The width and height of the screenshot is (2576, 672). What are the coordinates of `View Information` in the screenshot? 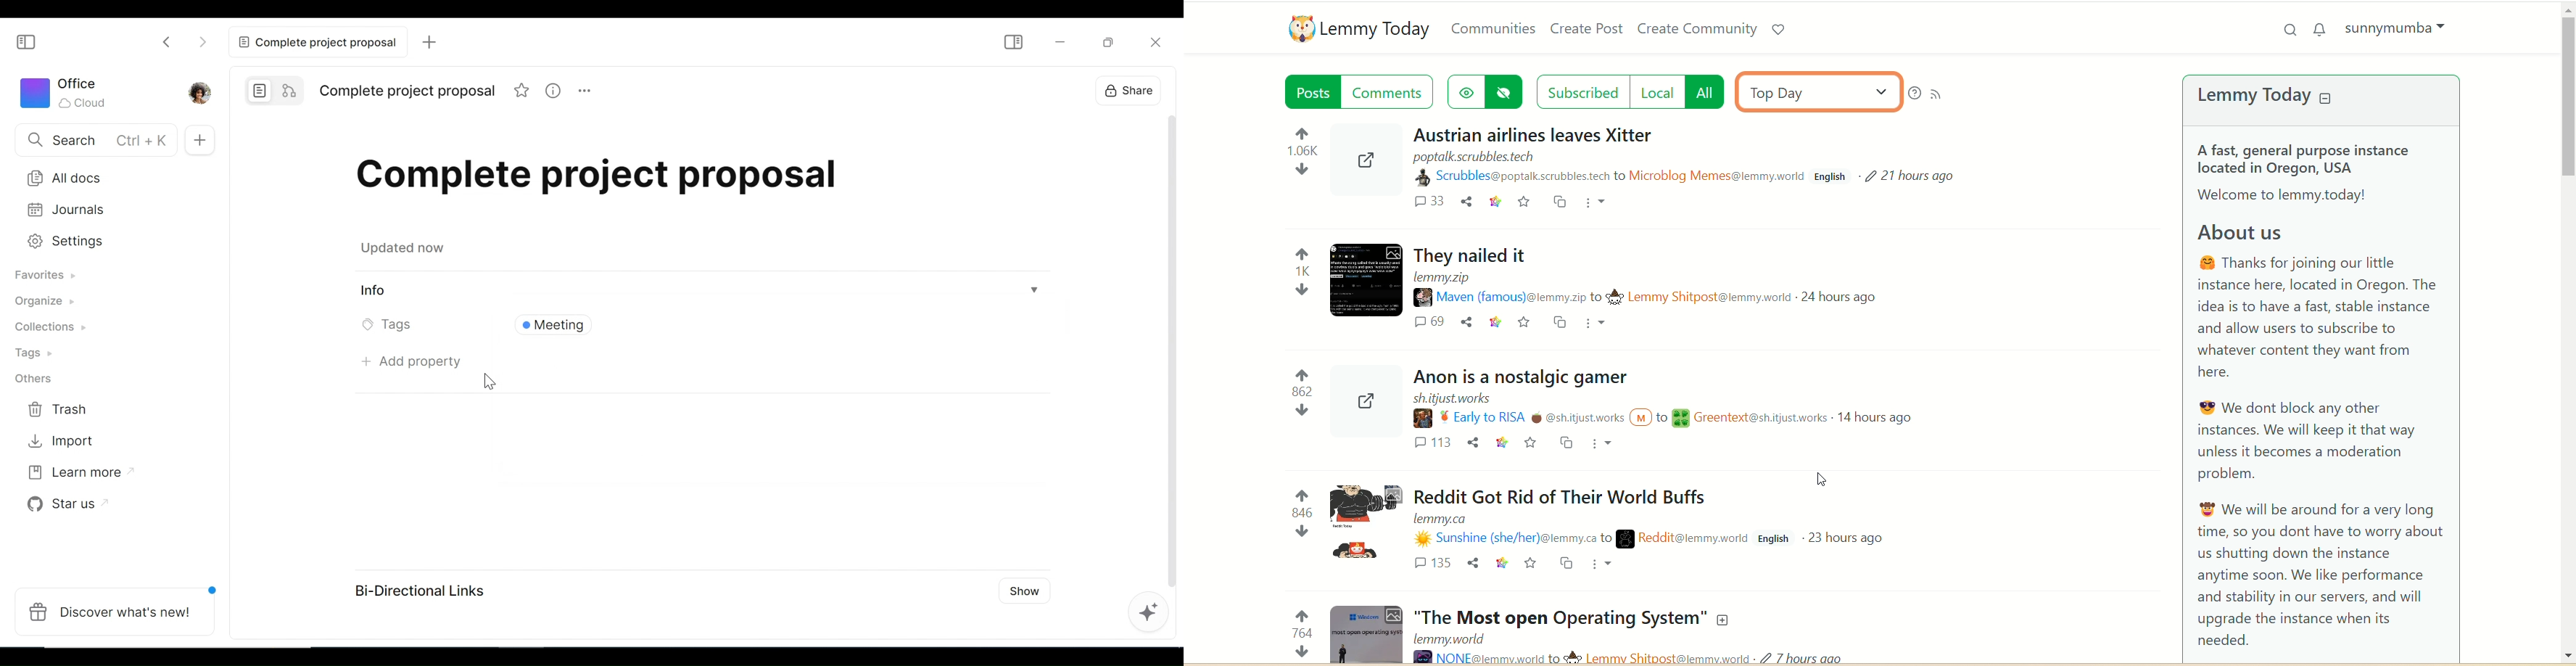 It's located at (702, 291).